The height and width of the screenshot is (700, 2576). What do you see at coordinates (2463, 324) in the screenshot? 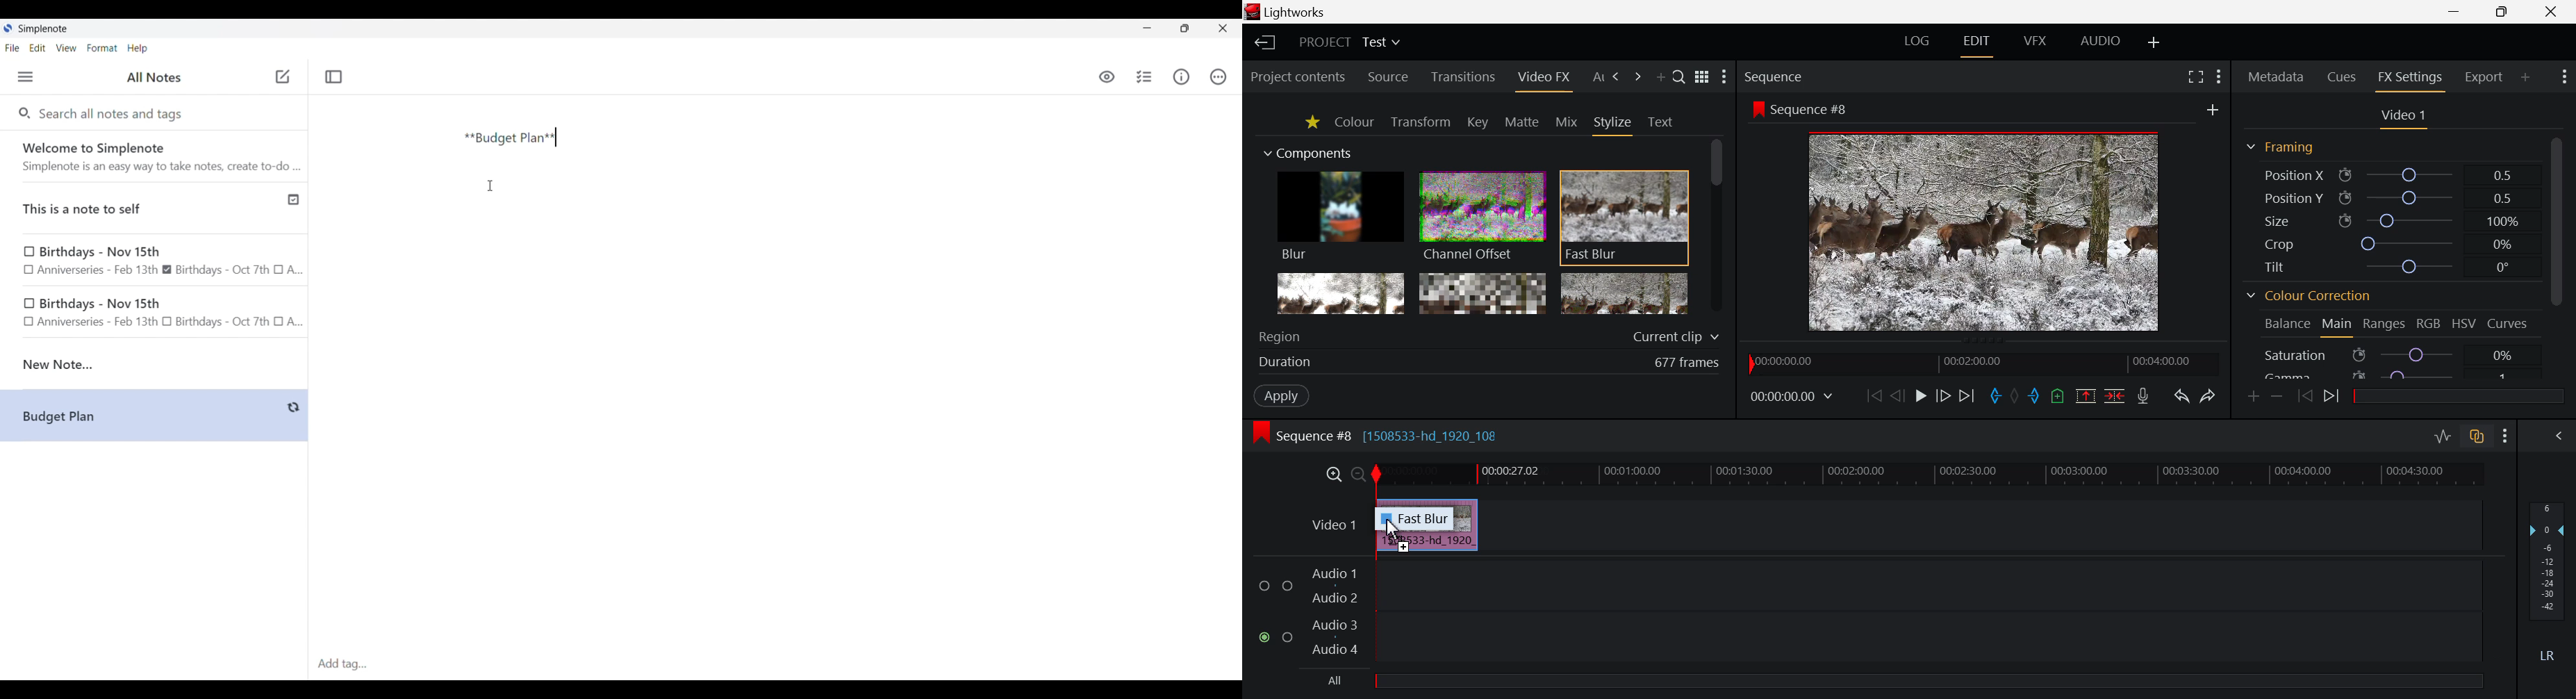
I see `HSV` at bounding box center [2463, 324].